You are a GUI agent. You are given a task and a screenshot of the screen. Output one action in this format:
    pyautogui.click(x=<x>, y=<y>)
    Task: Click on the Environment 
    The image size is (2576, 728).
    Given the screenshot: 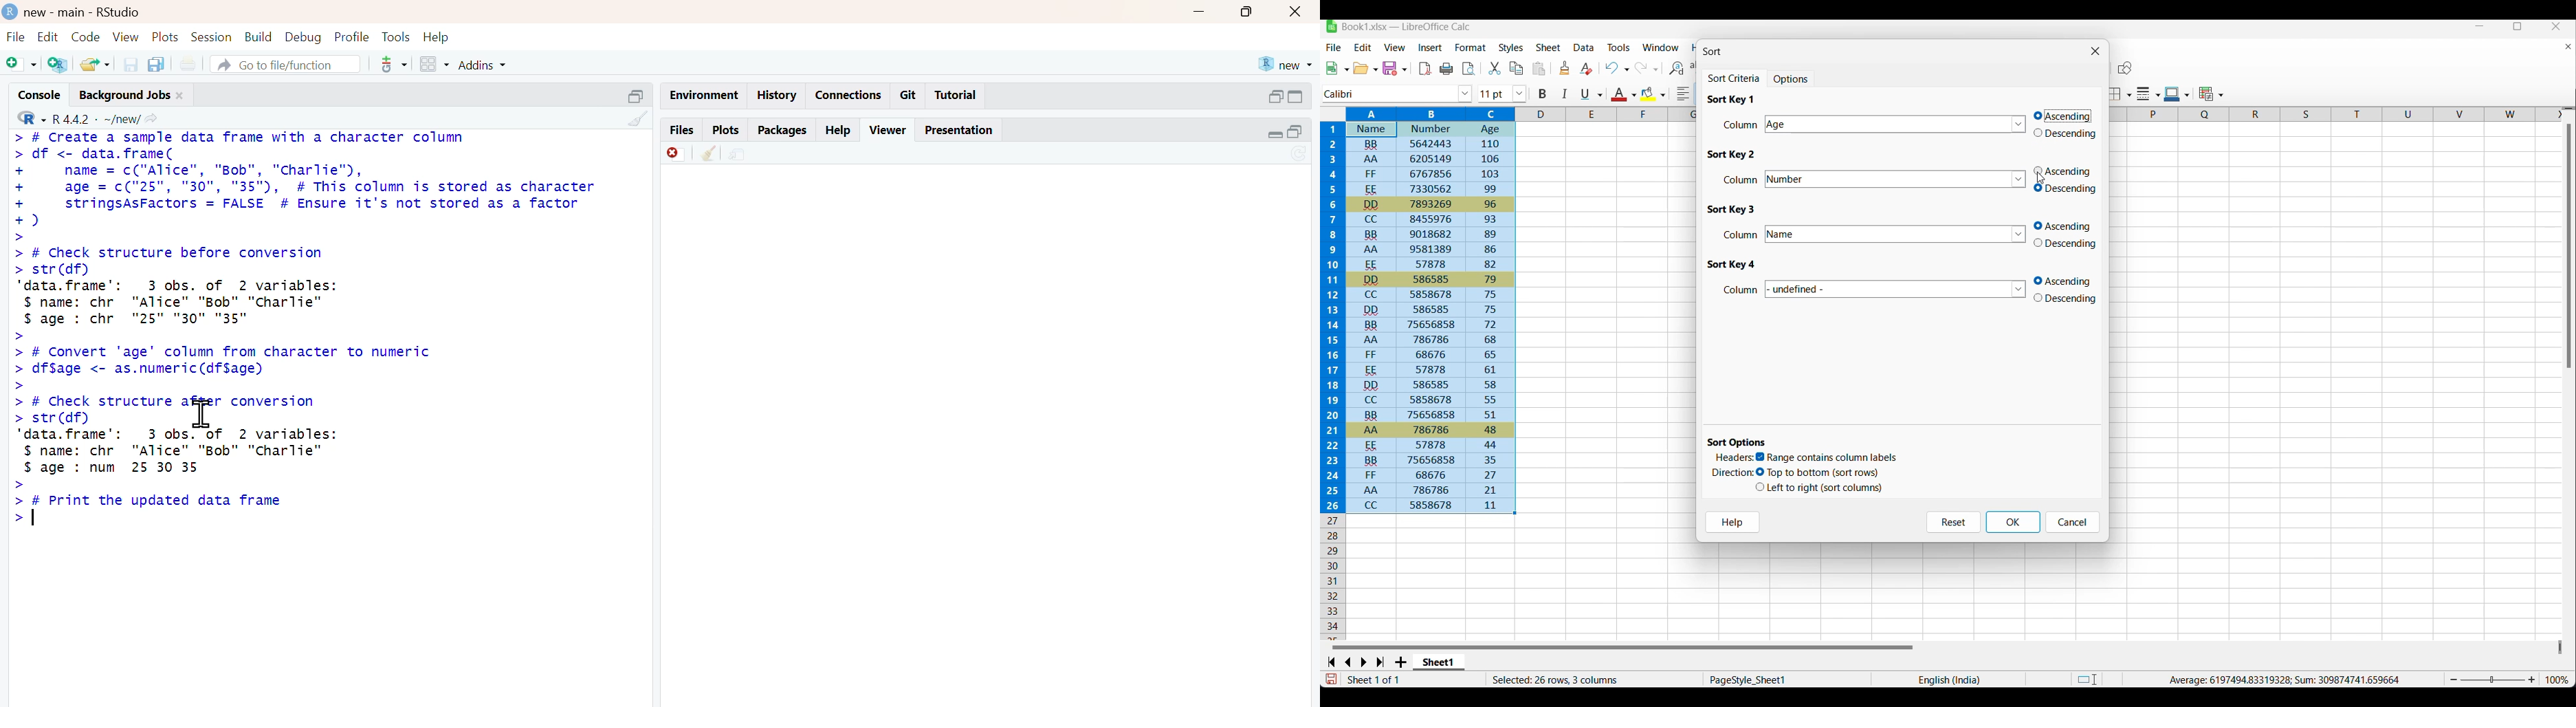 What is the action you would take?
    pyautogui.click(x=705, y=95)
    